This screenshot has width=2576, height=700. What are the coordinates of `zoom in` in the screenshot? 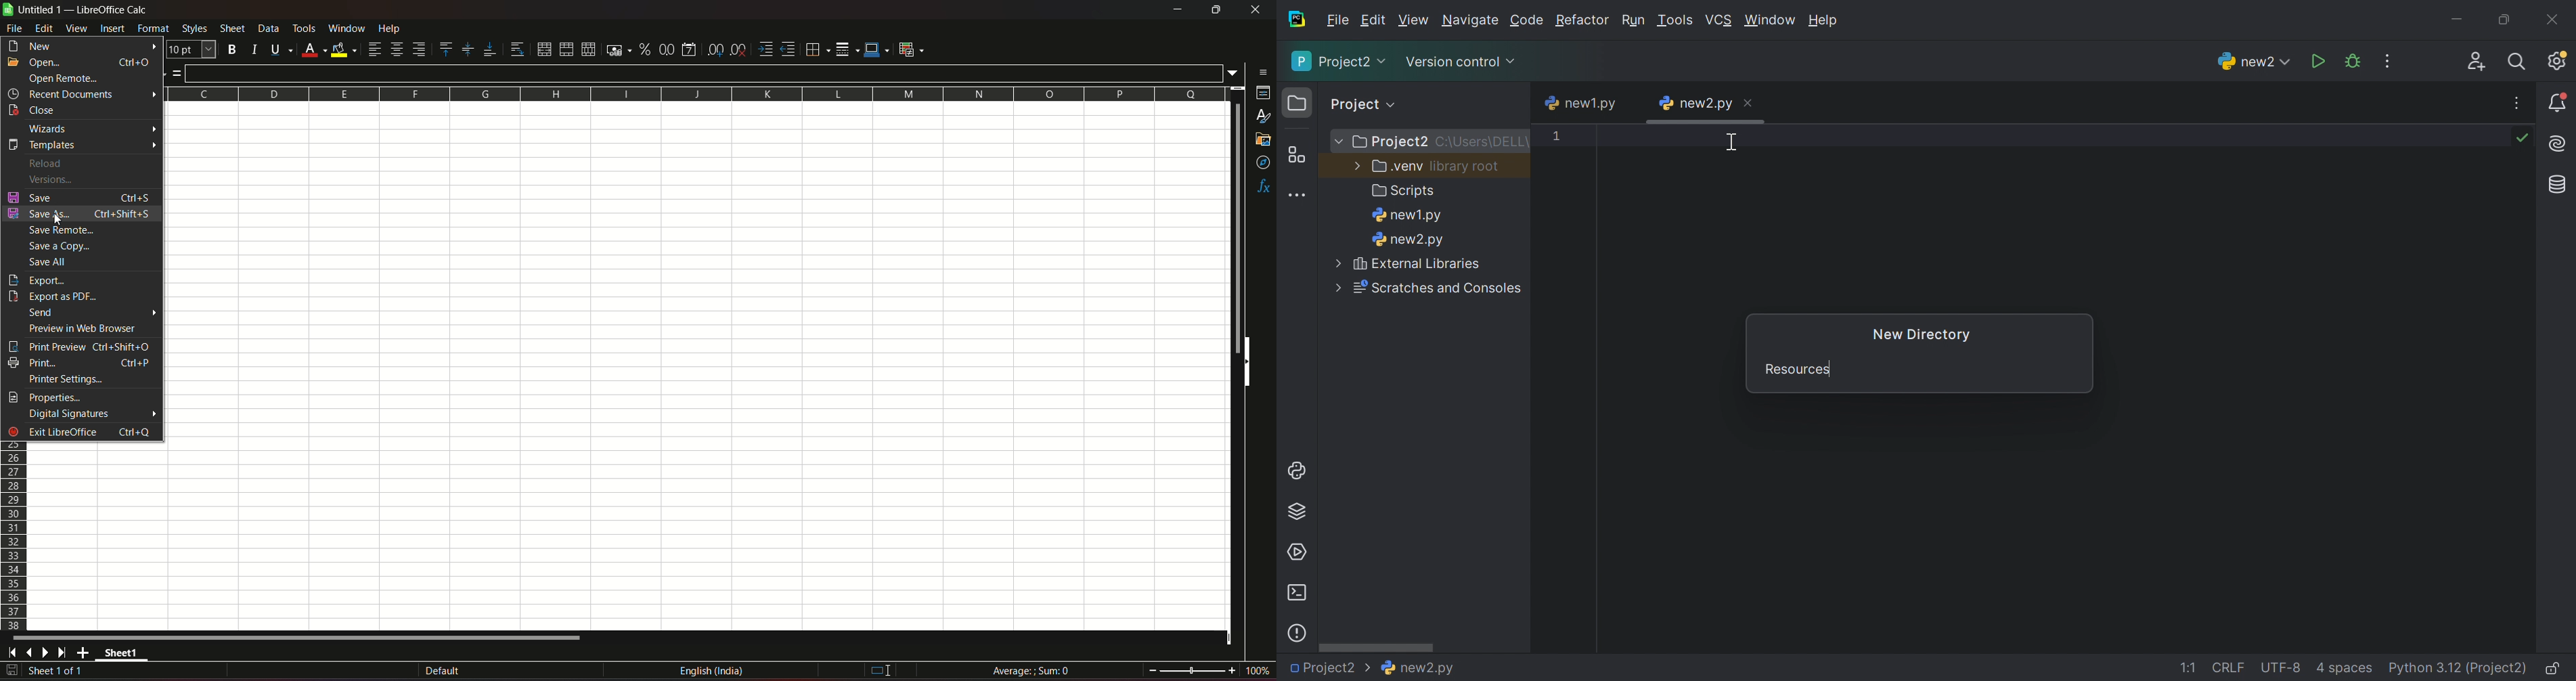 It's located at (1231, 670).